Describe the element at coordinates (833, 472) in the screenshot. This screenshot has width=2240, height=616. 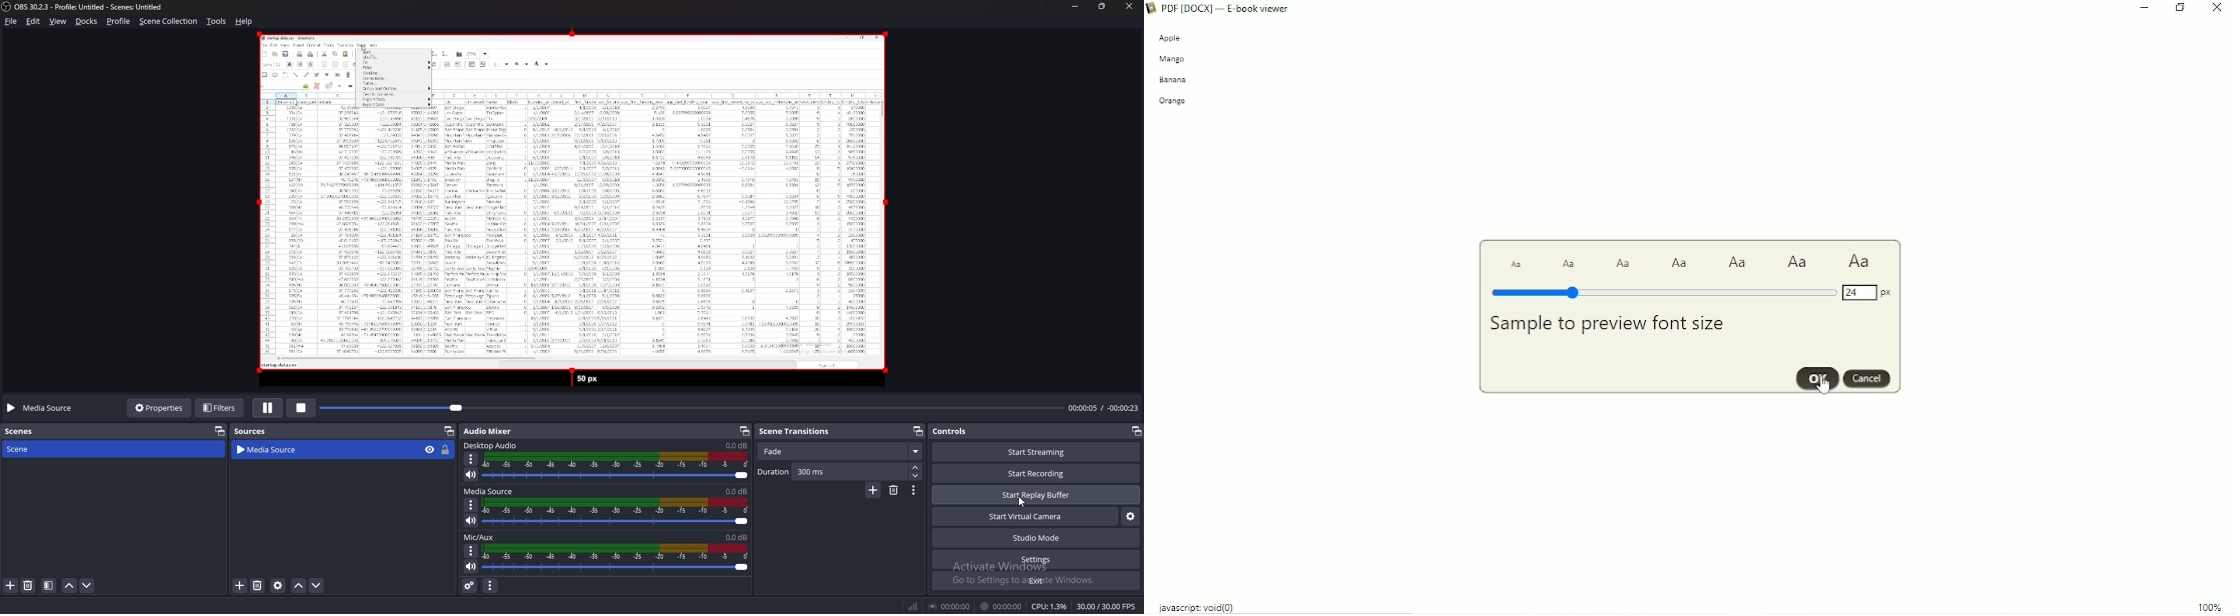
I see `duration` at that location.